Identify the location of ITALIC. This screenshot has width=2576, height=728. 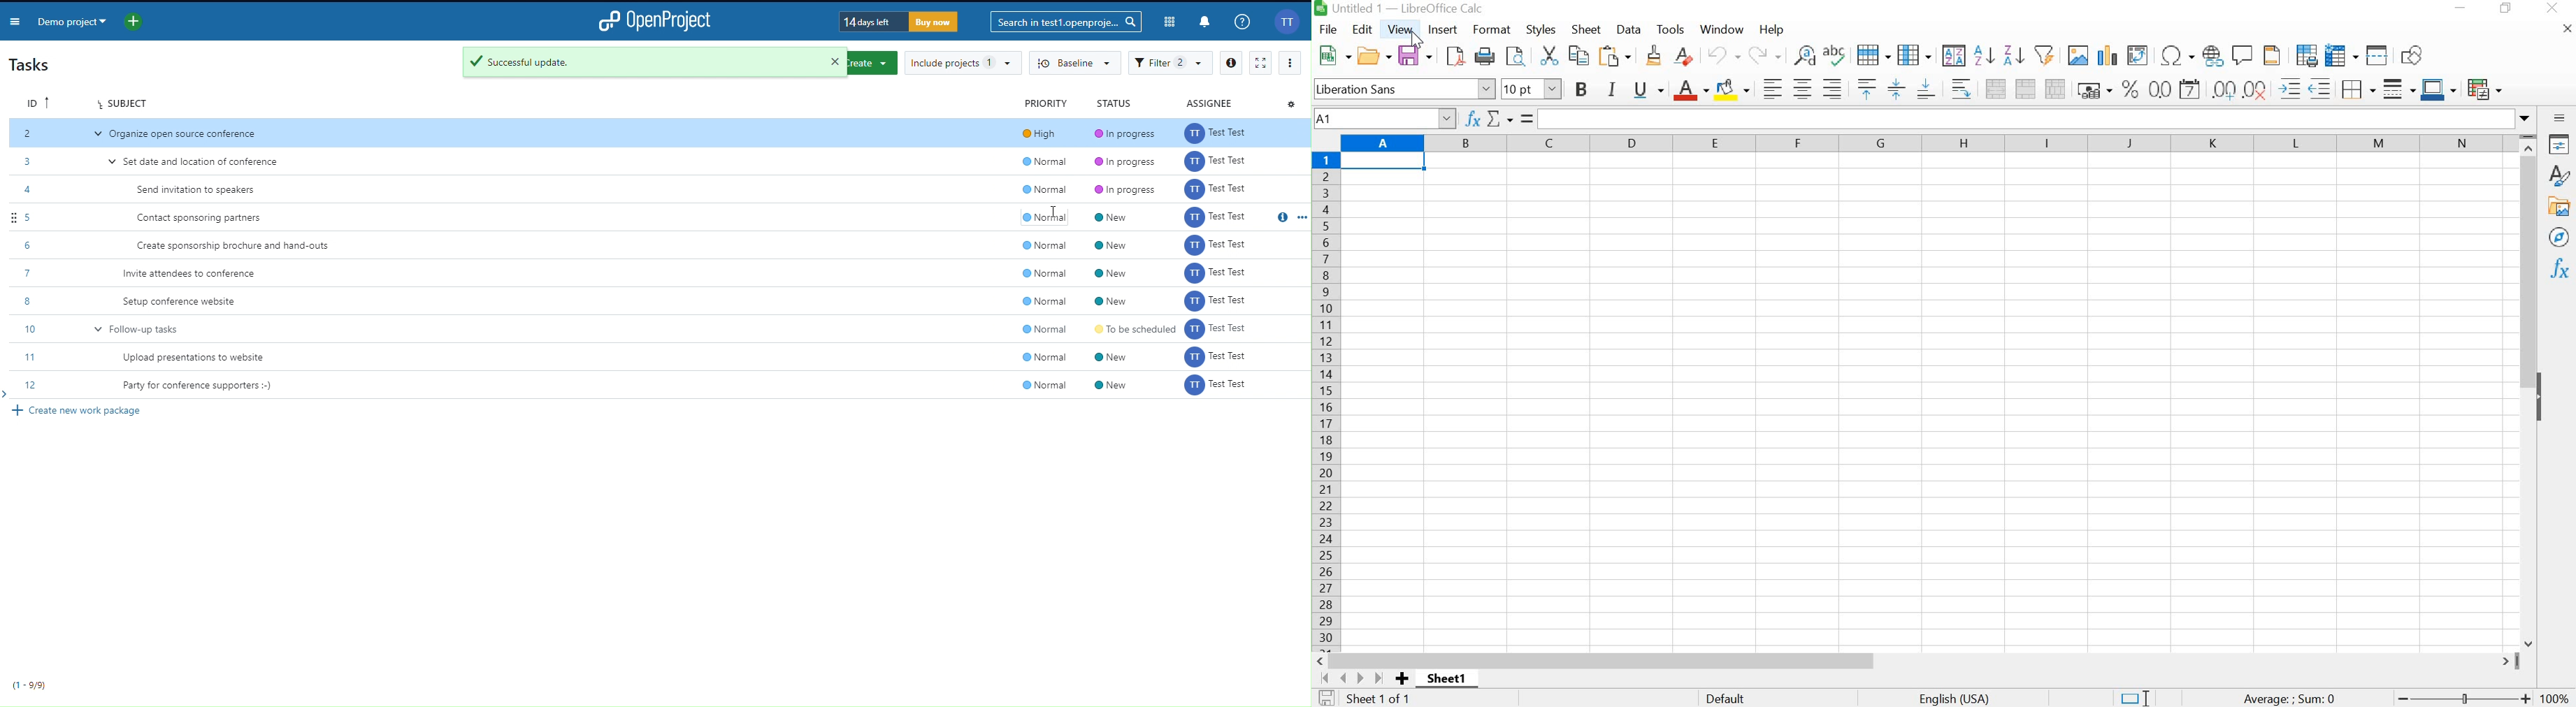
(1612, 88).